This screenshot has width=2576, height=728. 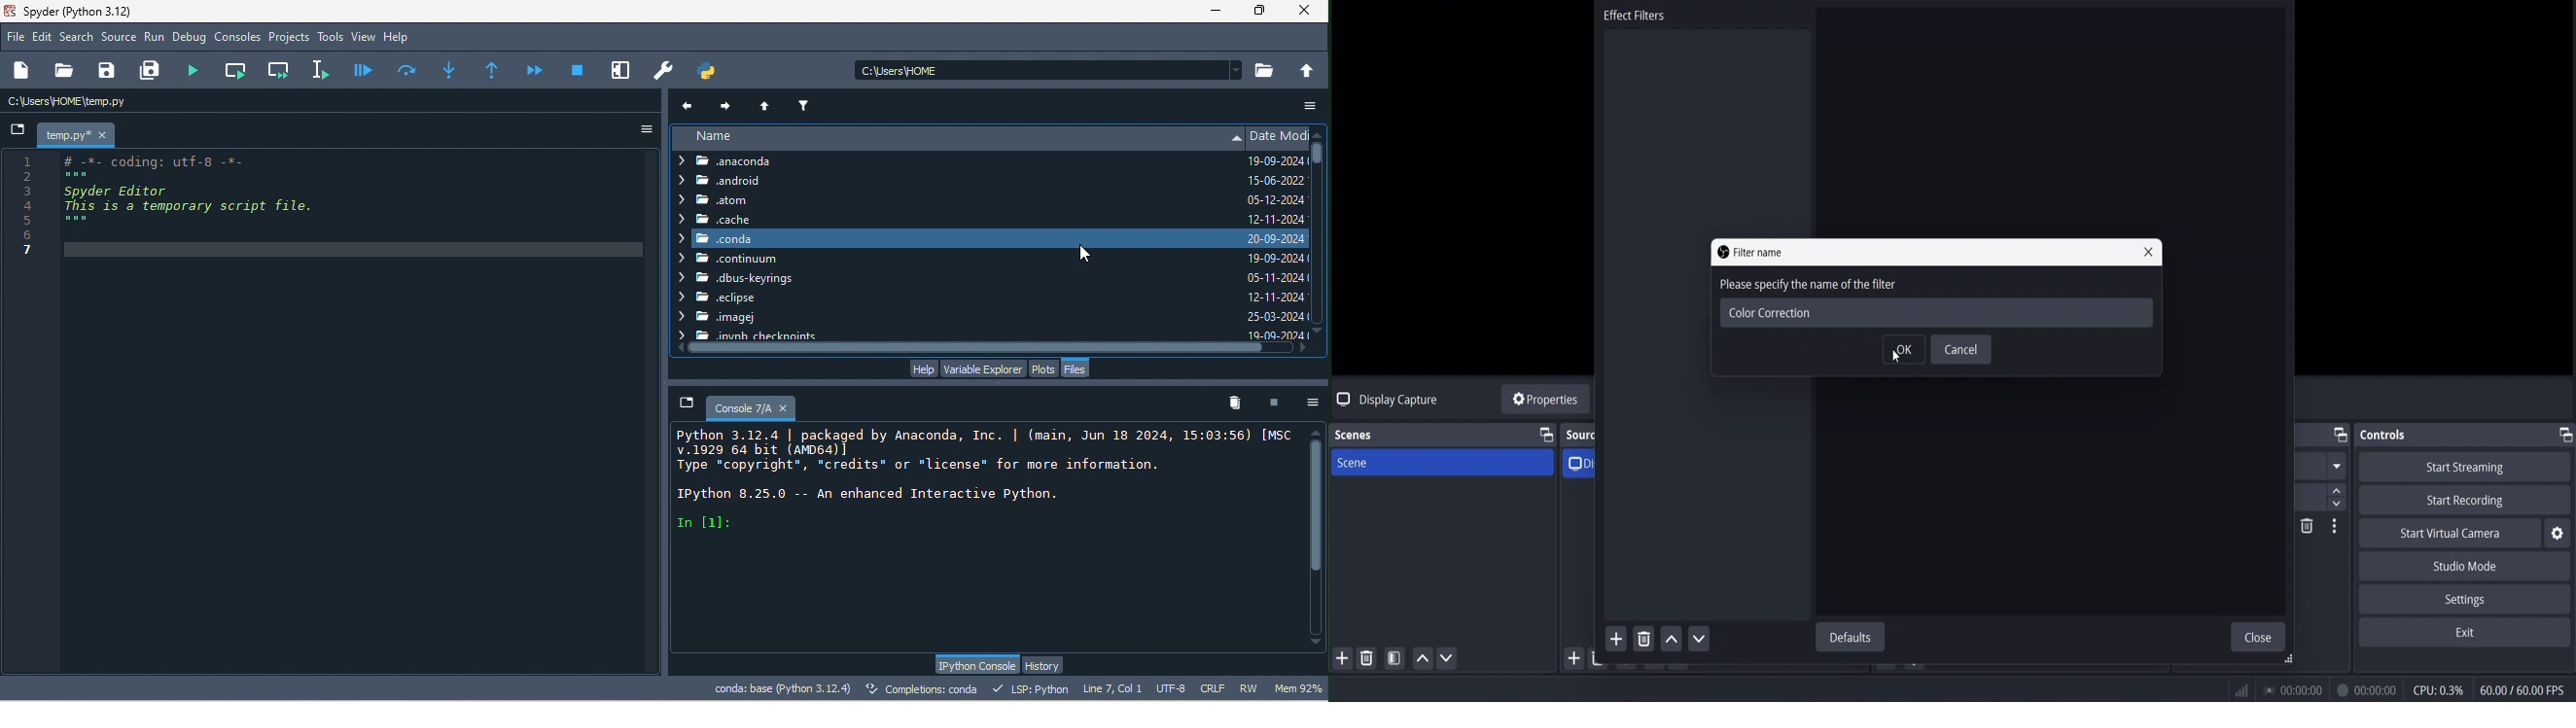 I want to click on more option, so click(x=1312, y=105).